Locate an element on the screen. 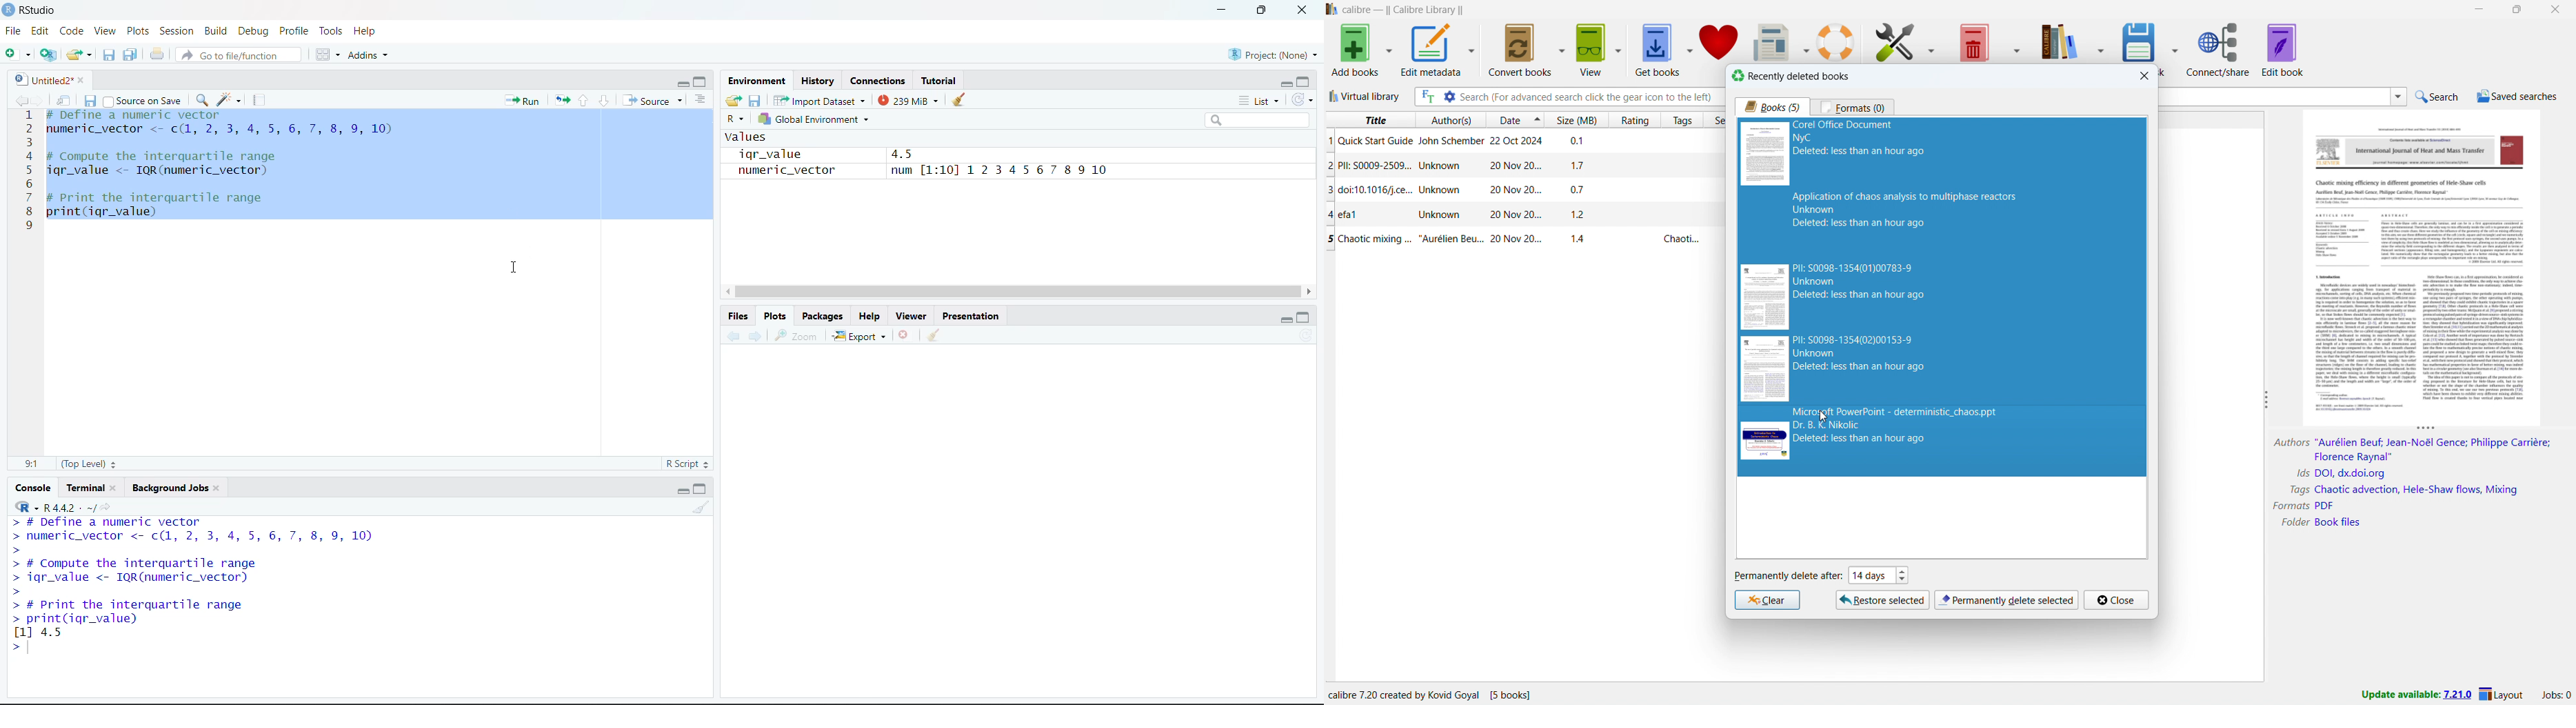 The image size is (2576, 728). Minimize is located at coordinates (1285, 83).